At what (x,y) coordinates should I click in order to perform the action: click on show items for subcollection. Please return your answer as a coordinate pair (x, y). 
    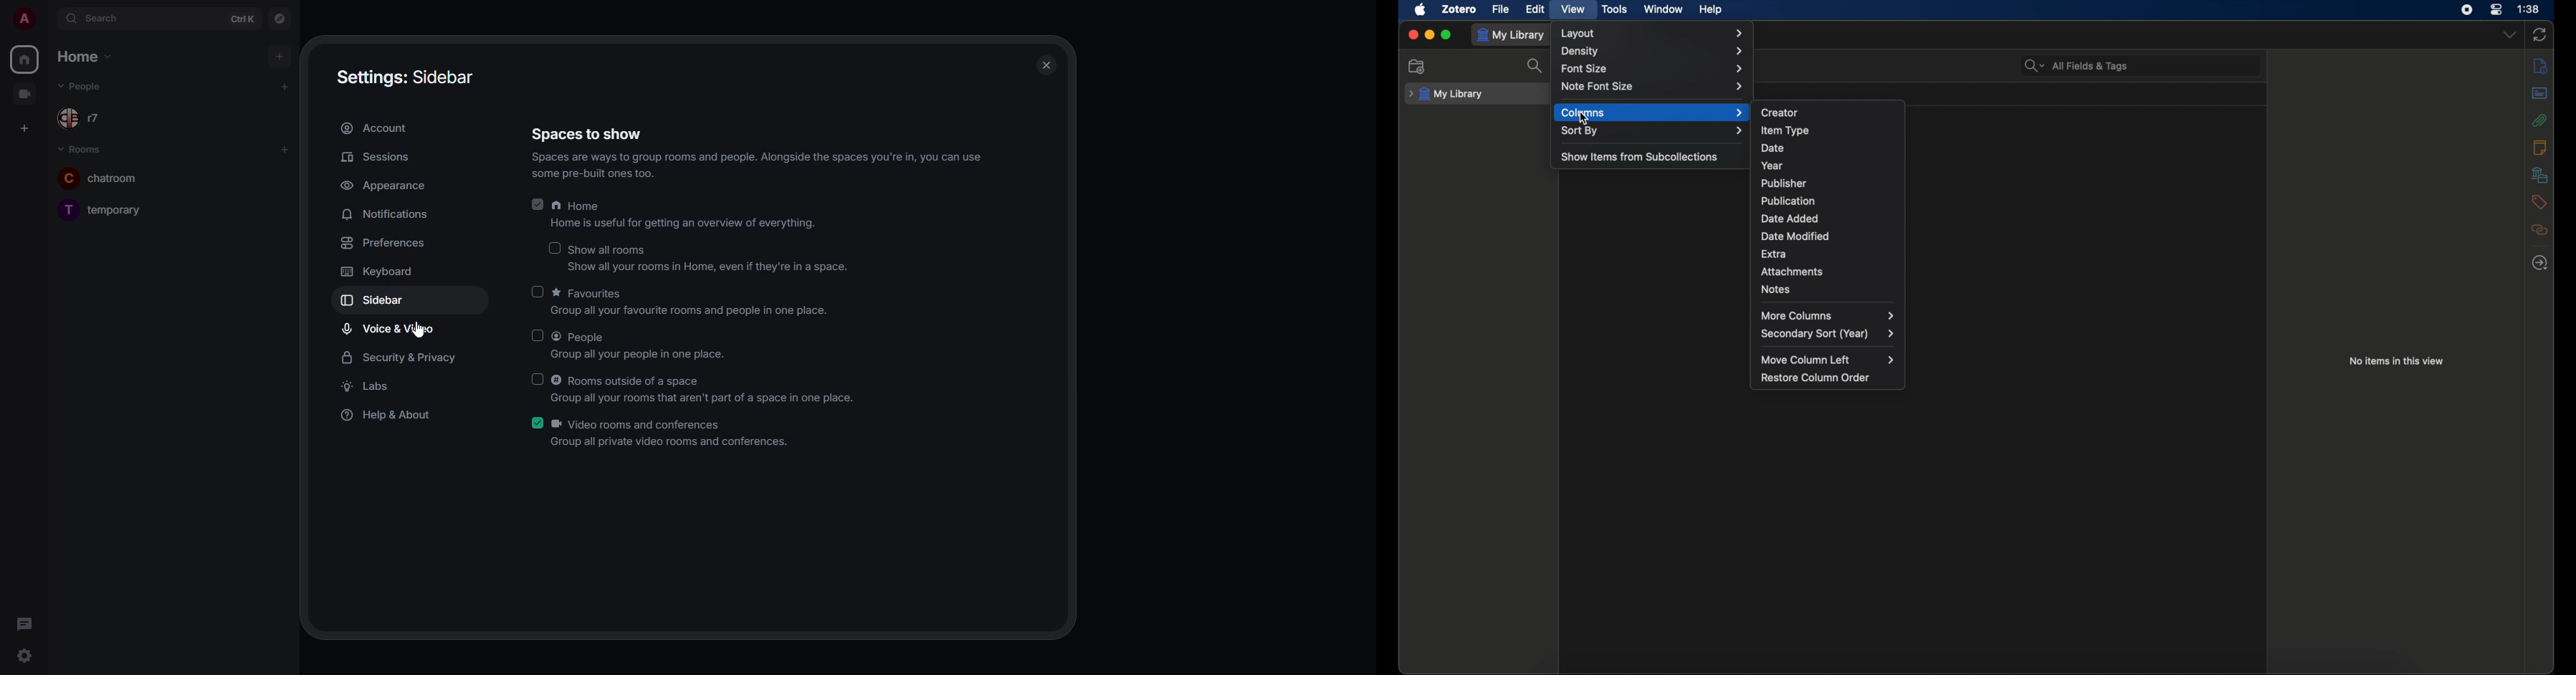
    Looking at the image, I should click on (1639, 158).